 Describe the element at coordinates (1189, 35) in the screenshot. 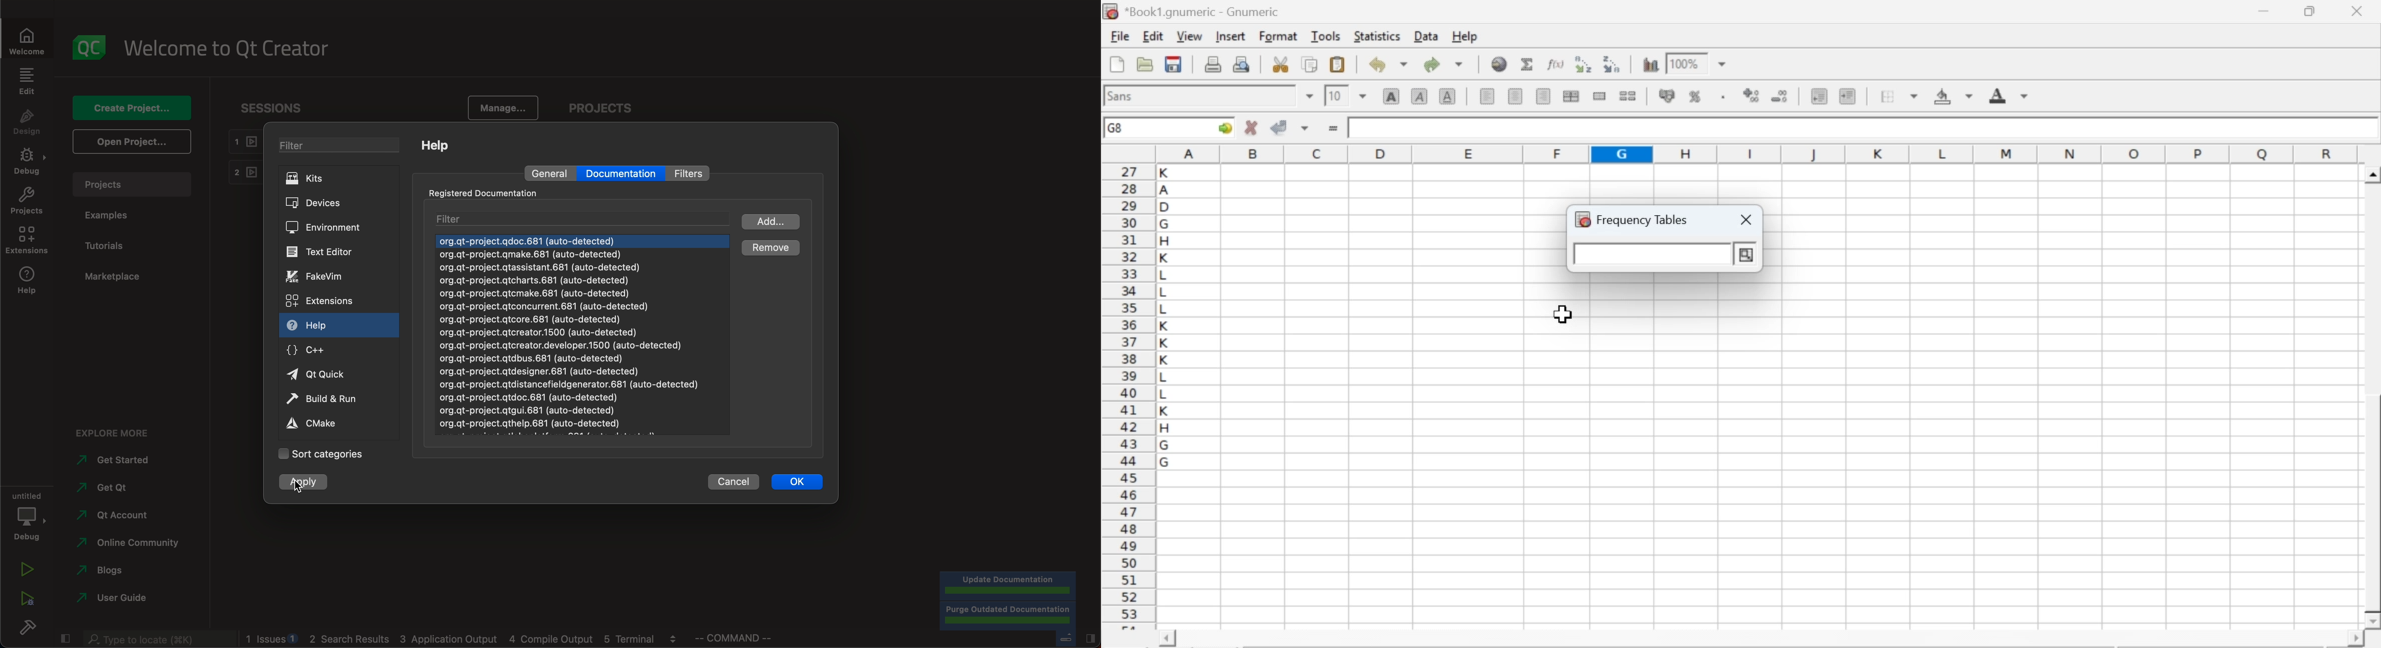

I see `view` at that location.